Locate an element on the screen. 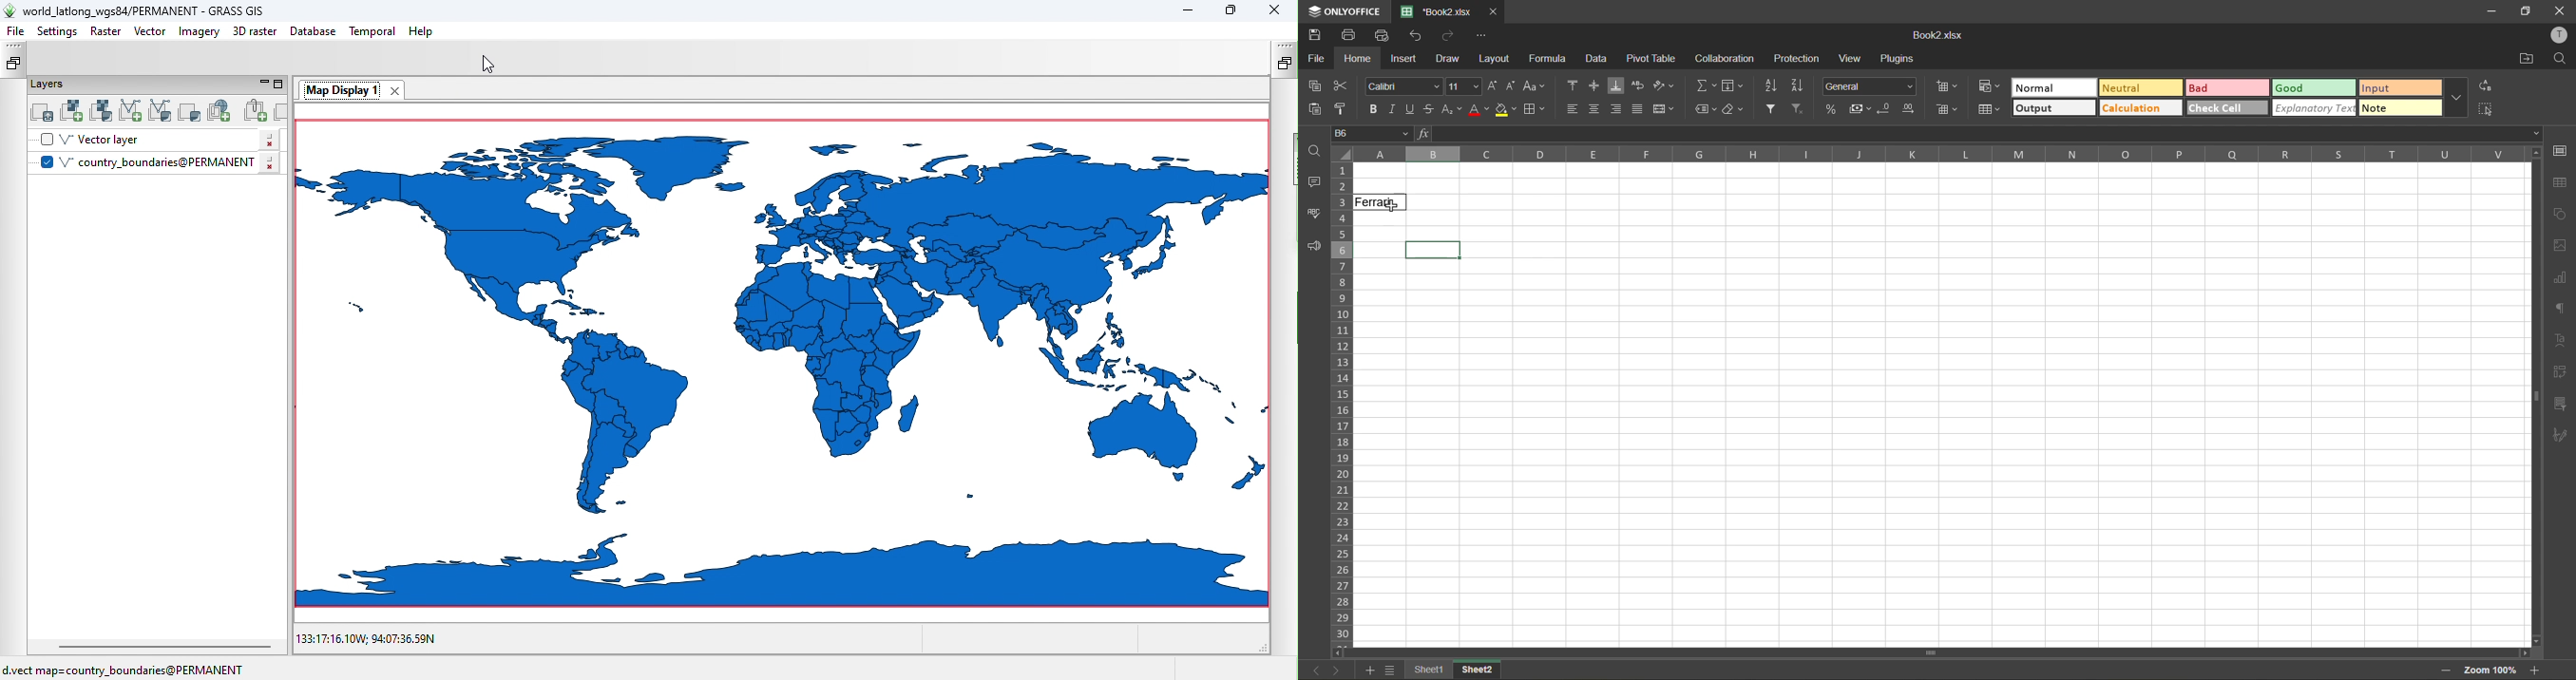 The width and height of the screenshot is (2576, 700). table is located at coordinates (2561, 184).